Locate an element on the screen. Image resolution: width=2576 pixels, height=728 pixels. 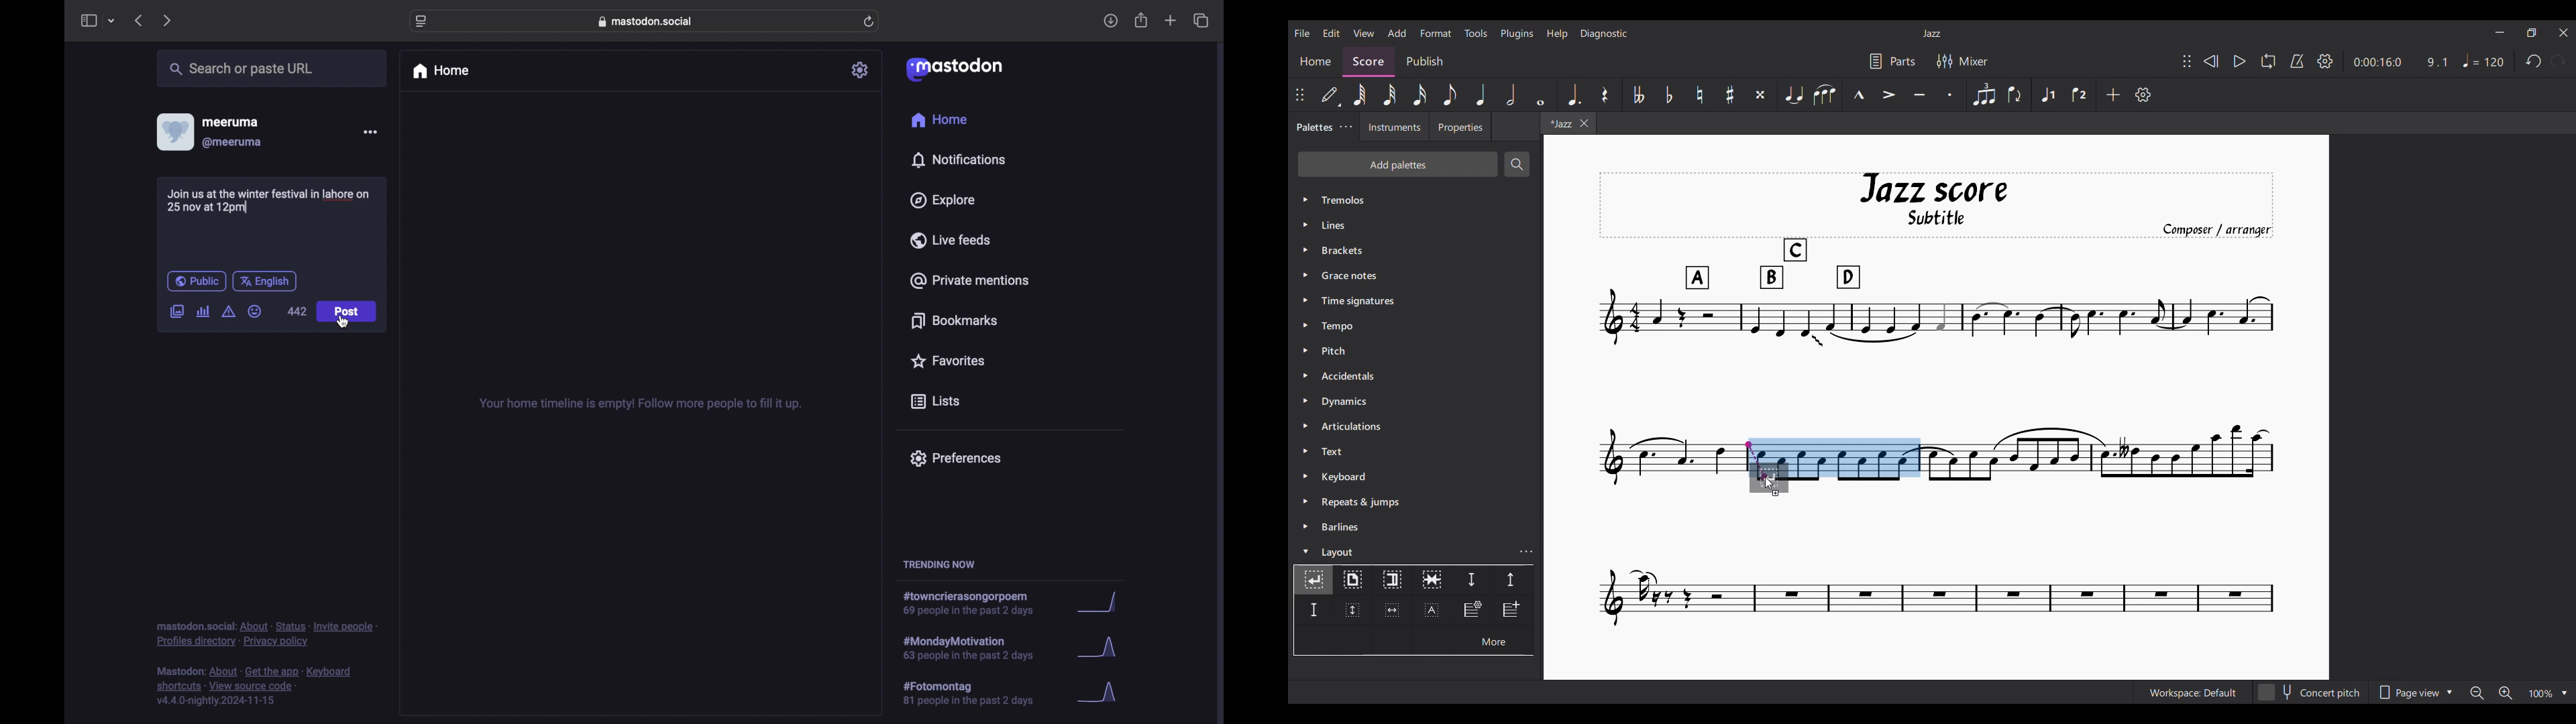
website settings is located at coordinates (423, 21).